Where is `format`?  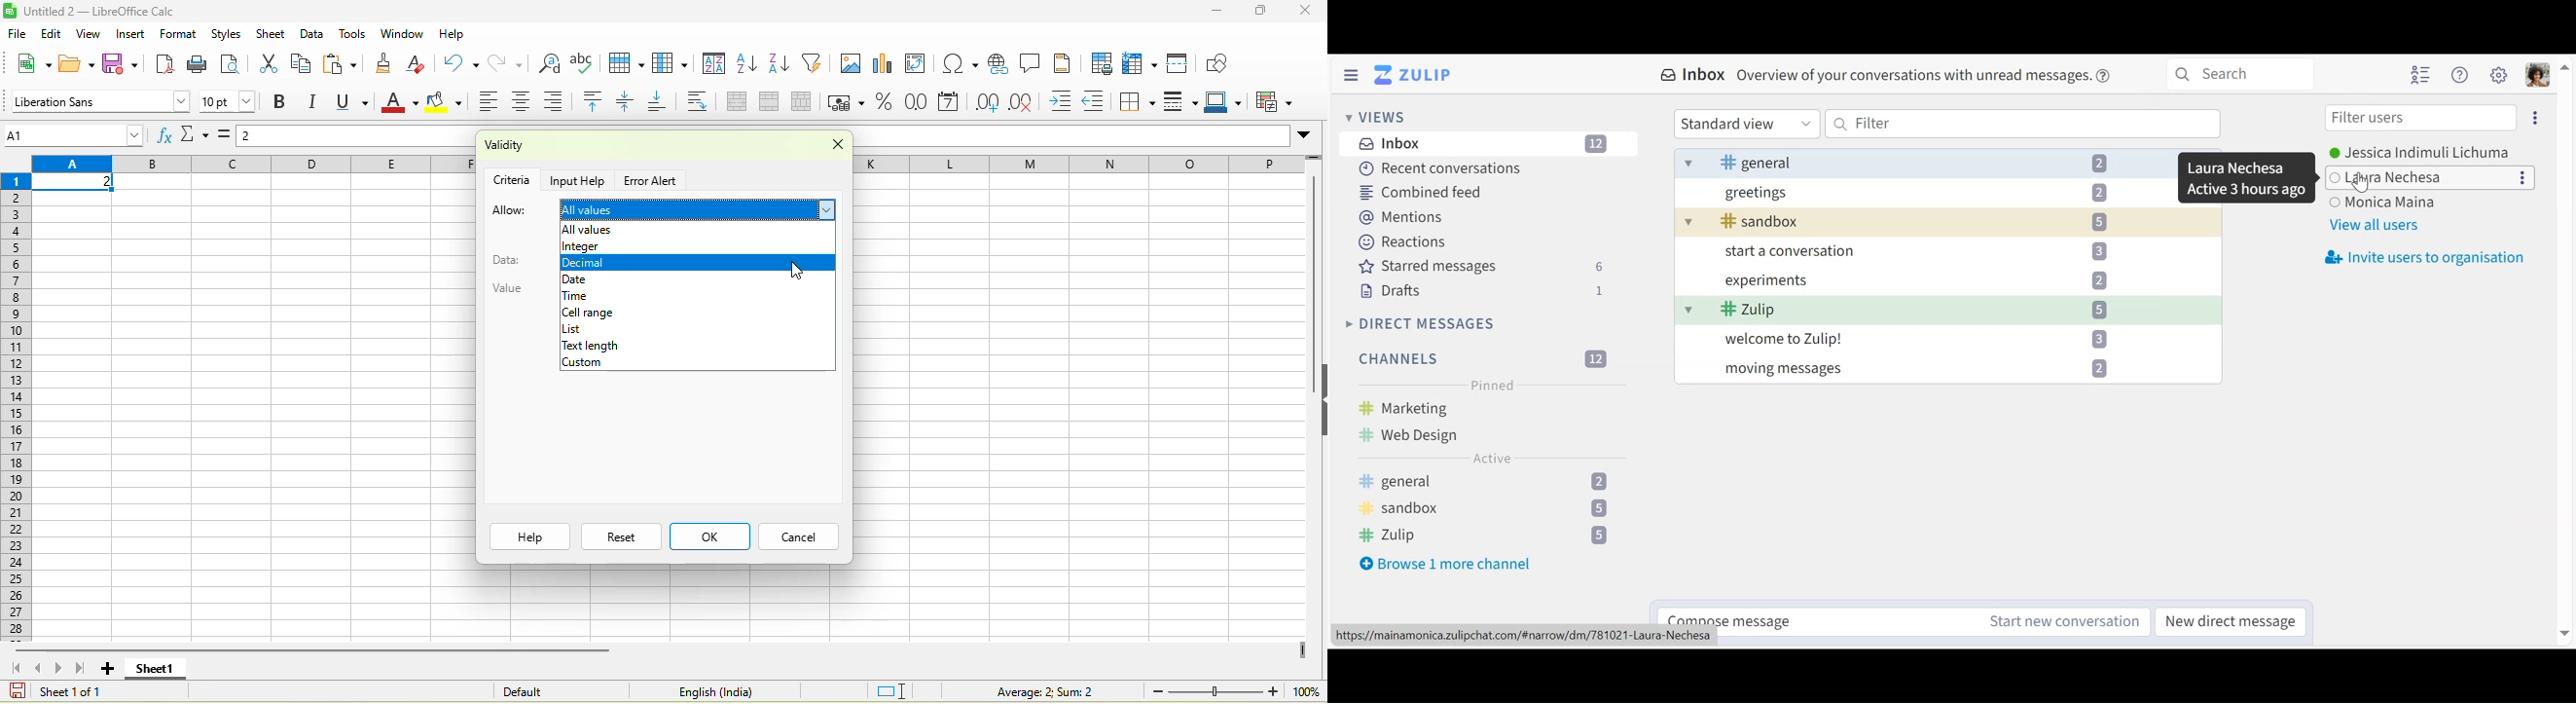
format is located at coordinates (181, 33).